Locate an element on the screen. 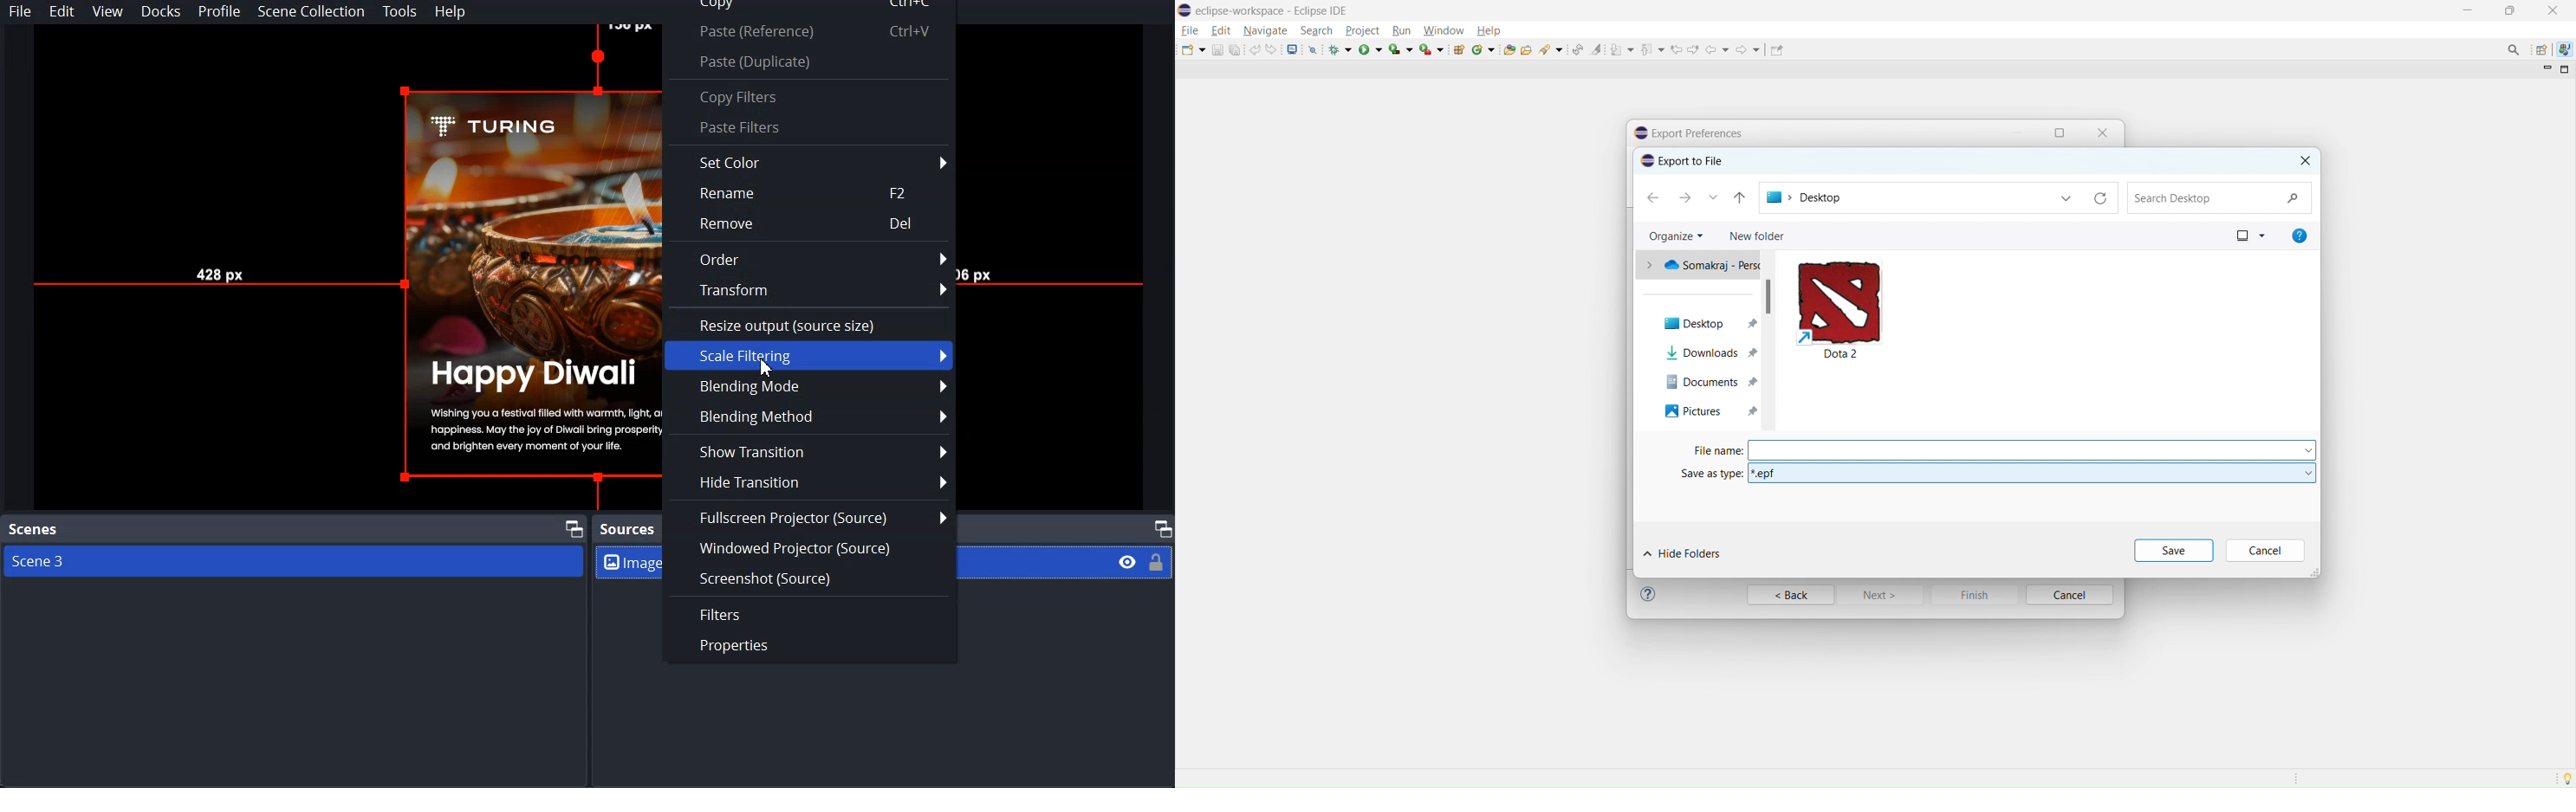 The image size is (2576, 812). Hide transition is located at coordinates (809, 481).